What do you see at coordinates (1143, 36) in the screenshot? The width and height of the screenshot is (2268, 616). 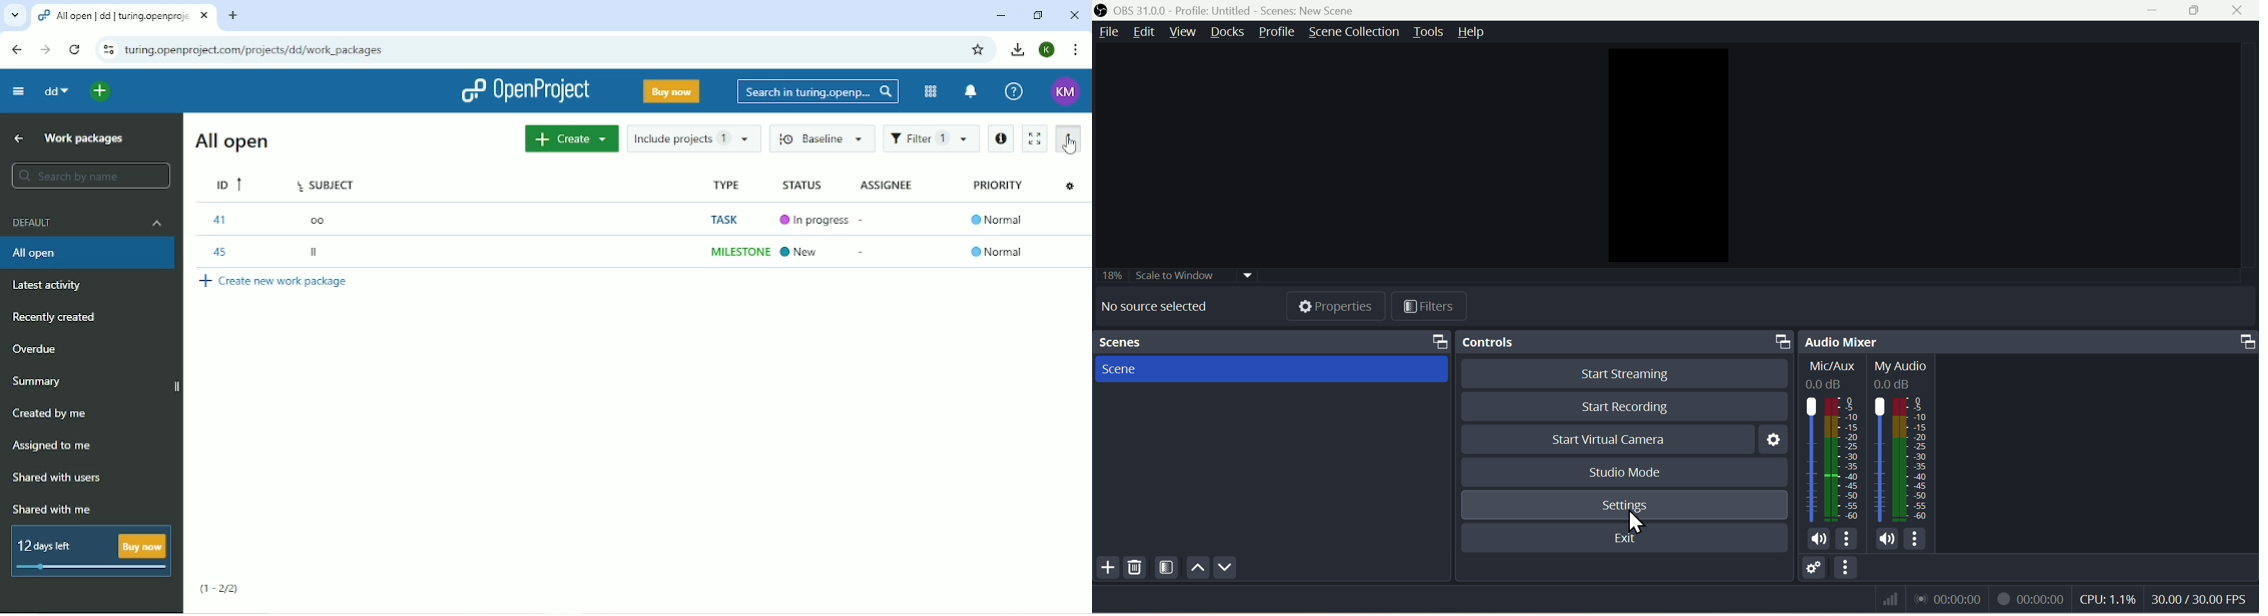 I see `Edit` at bounding box center [1143, 36].